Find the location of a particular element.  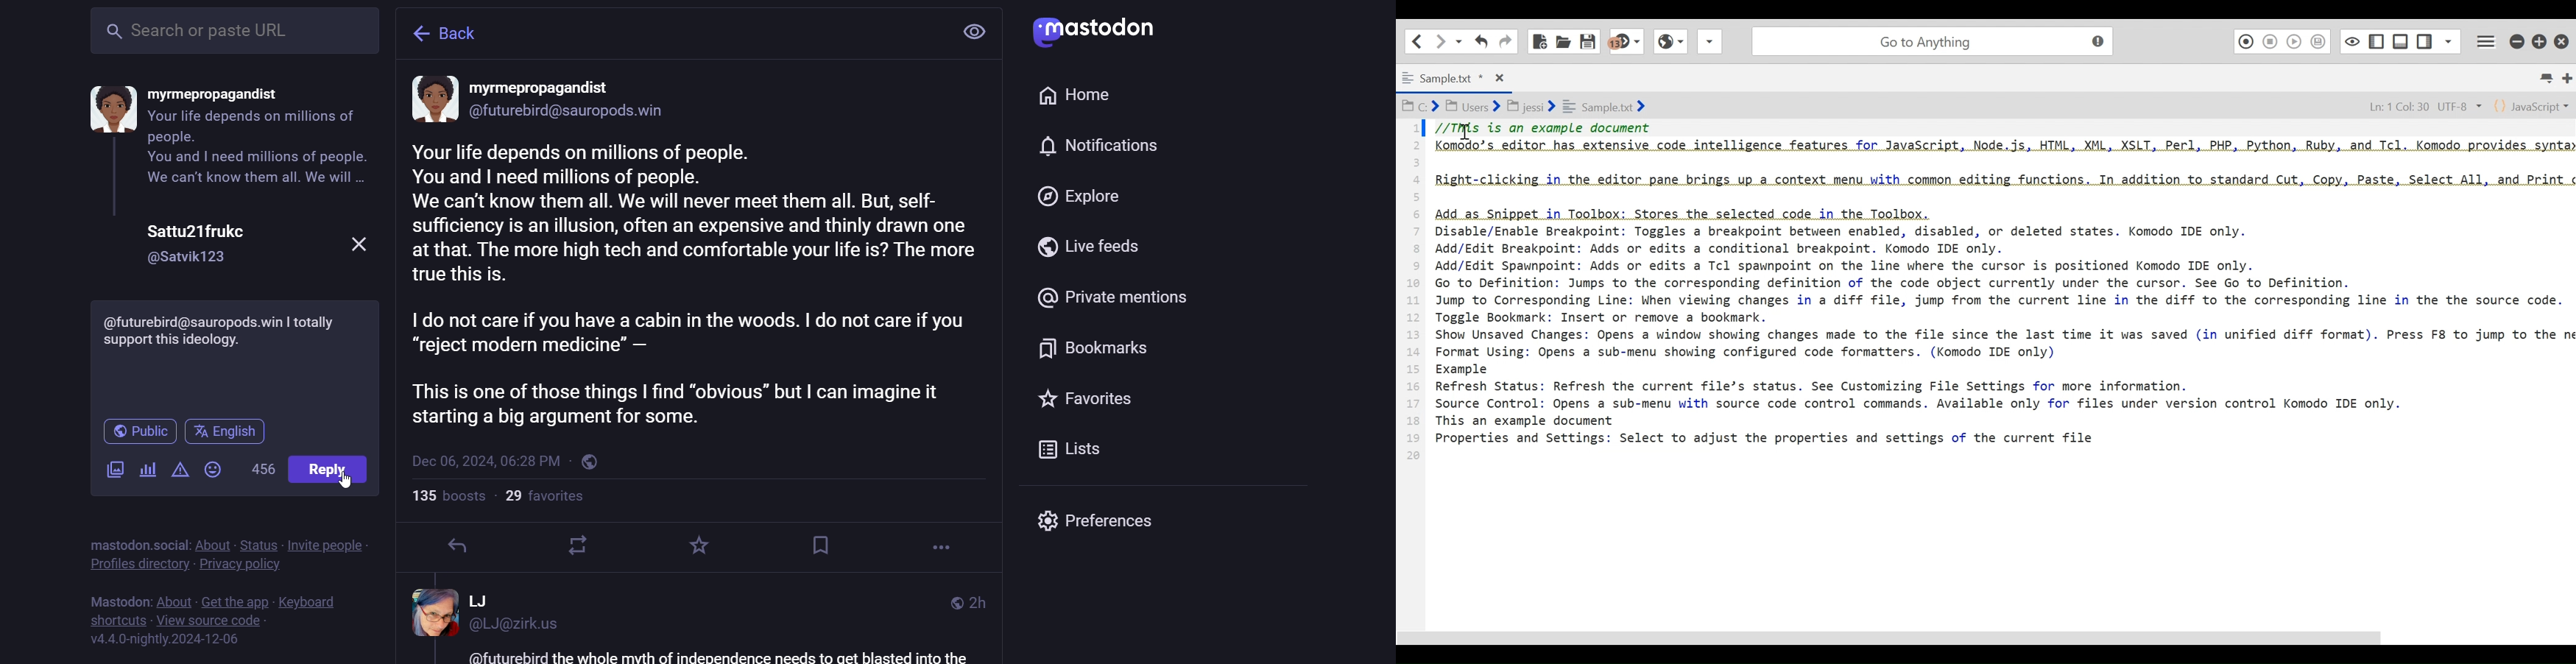

List all tabs is located at coordinates (2549, 78).